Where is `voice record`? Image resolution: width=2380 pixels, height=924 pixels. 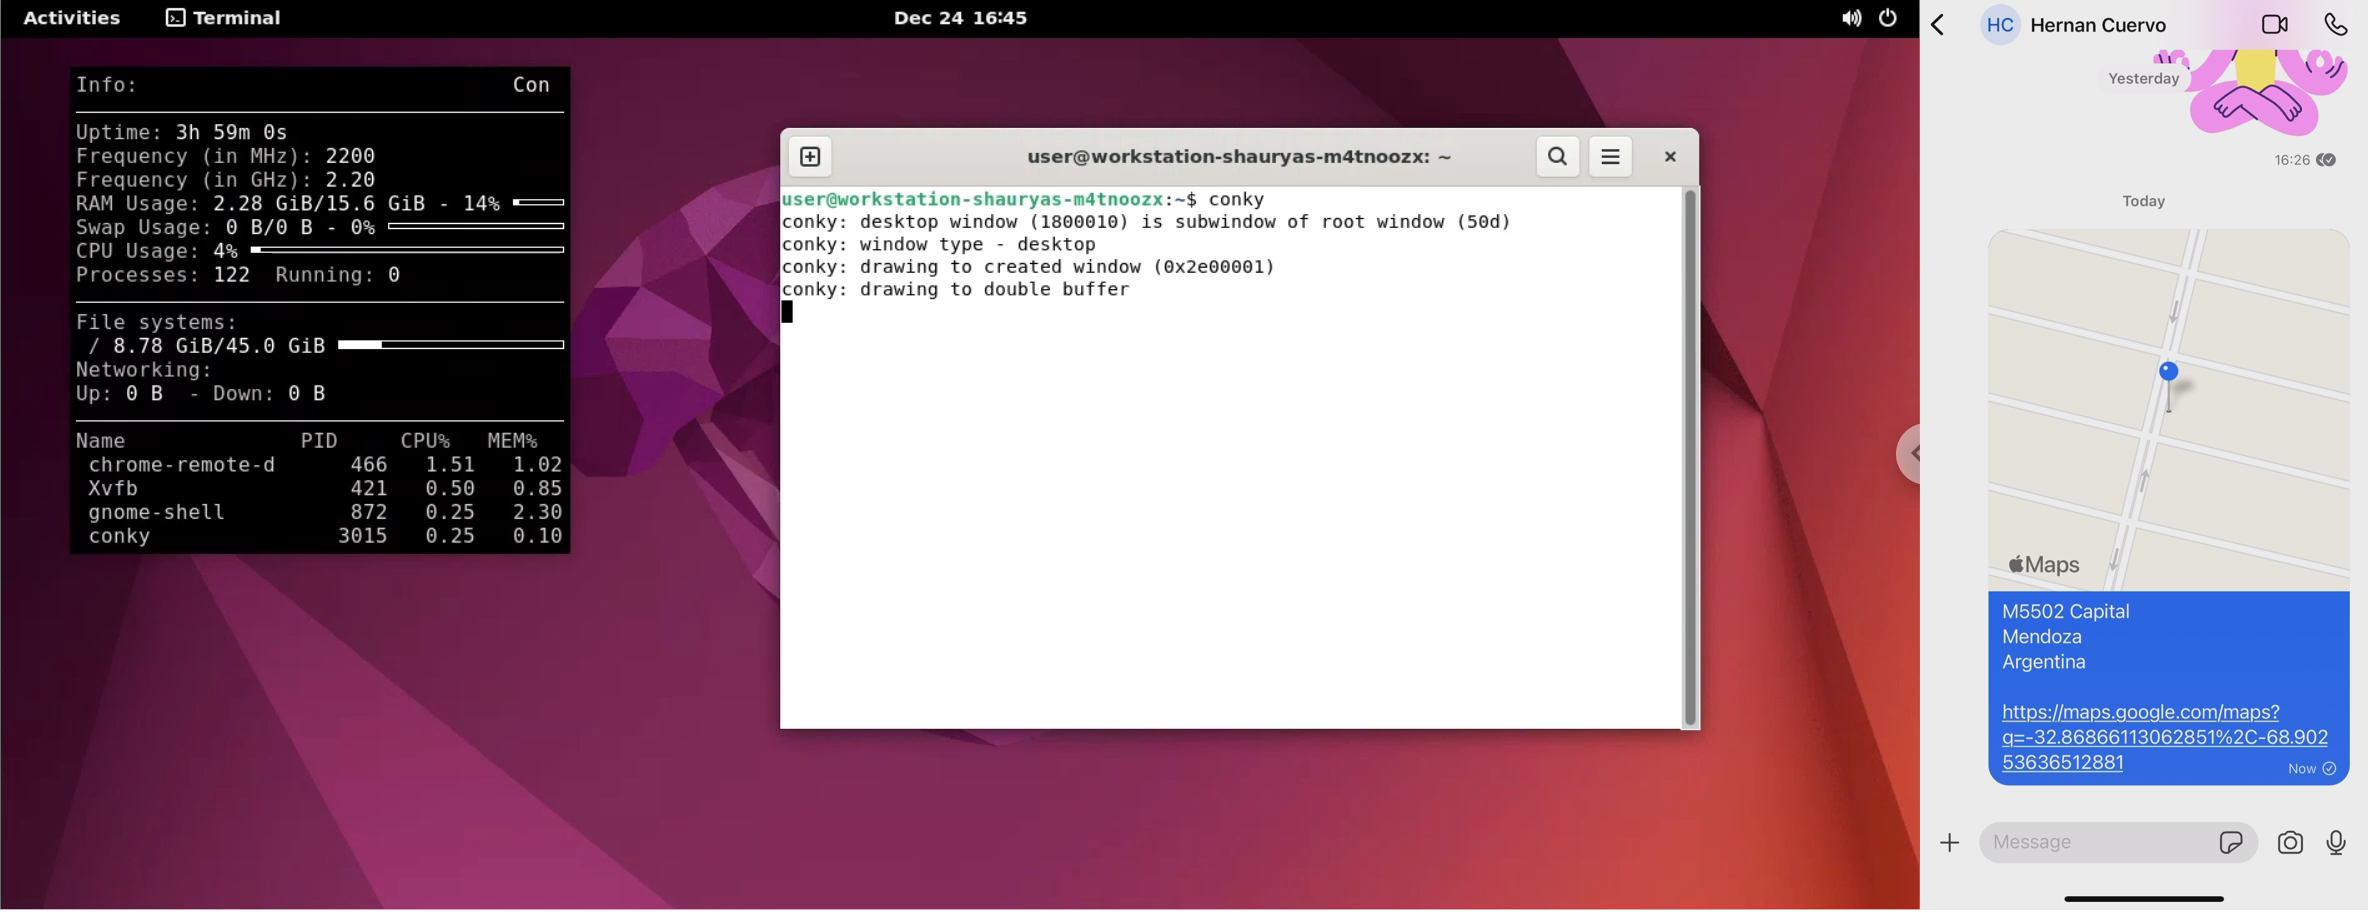 voice record is located at coordinates (2337, 843).